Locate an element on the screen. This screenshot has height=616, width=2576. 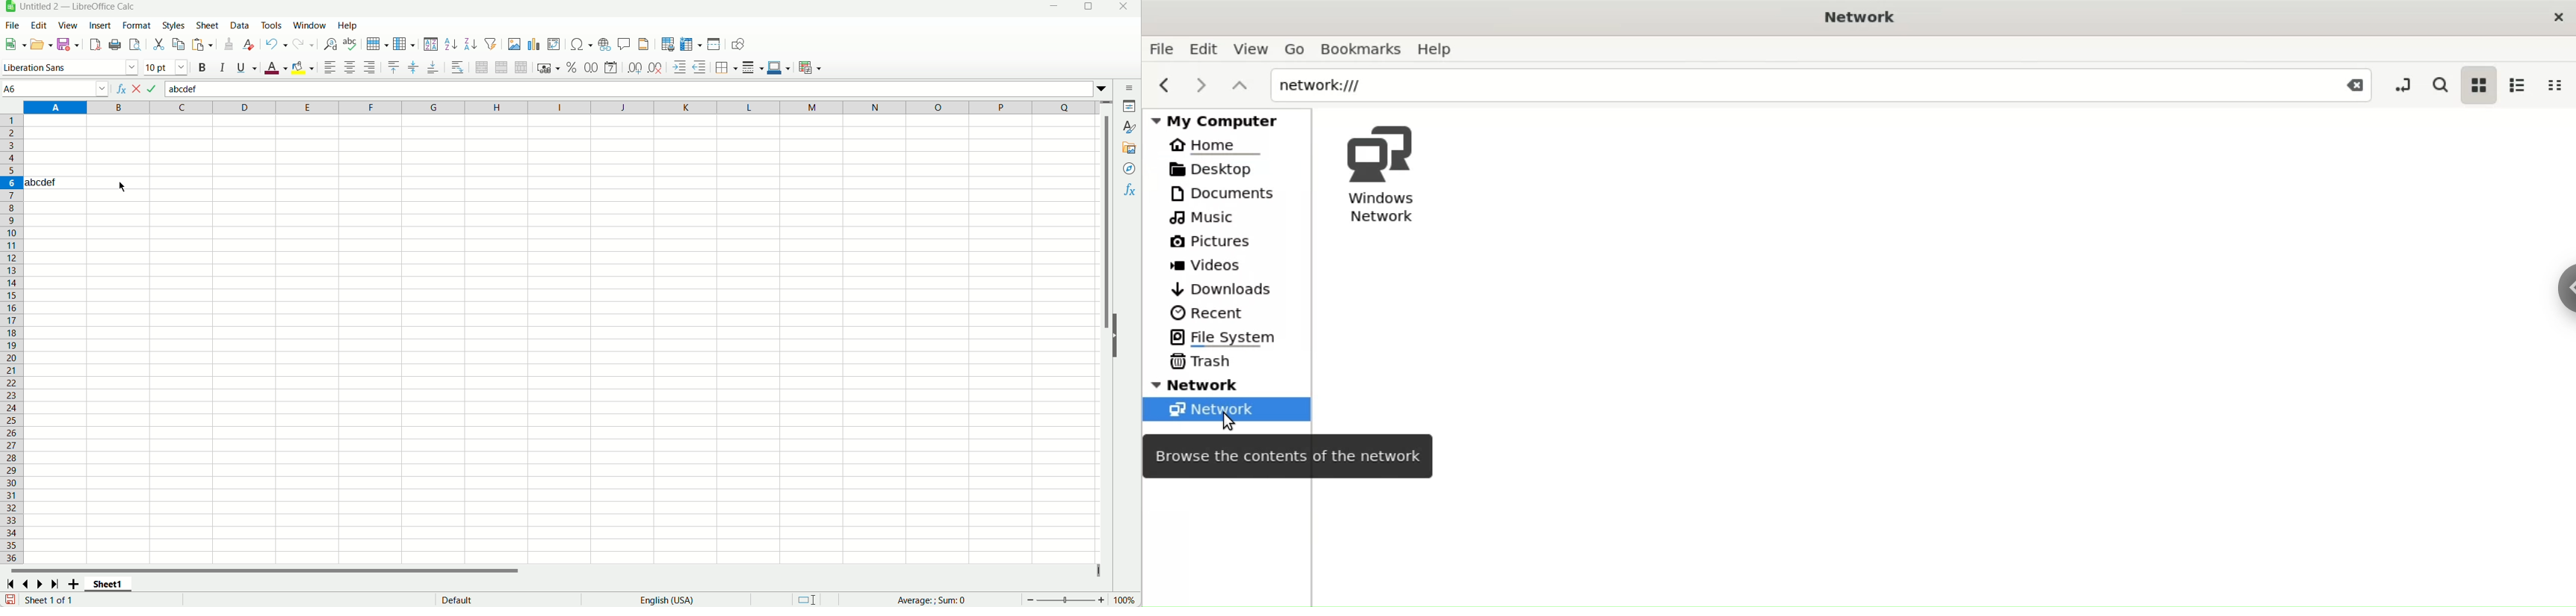
underline is located at coordinates (247, 68).